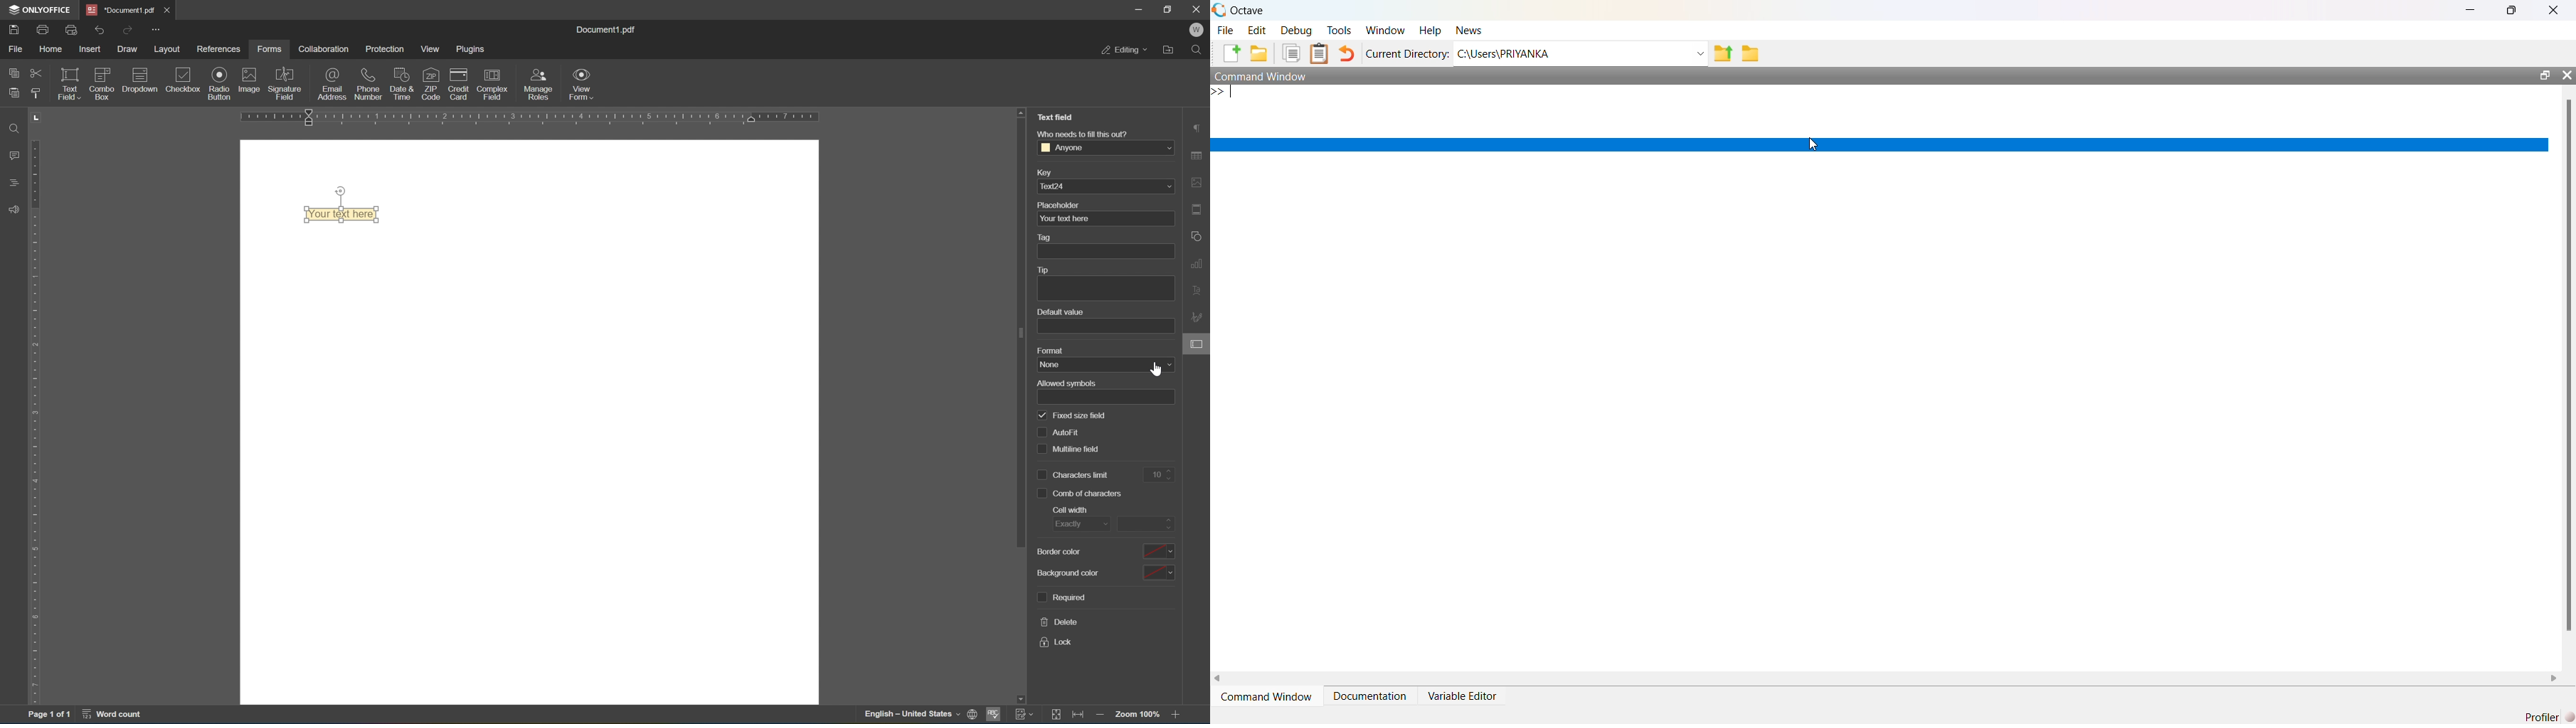 This screenshot has height=728, width=2576. Describe the element at coordinates (1157, 371) in the screenshot. I see `cursor` at that location.